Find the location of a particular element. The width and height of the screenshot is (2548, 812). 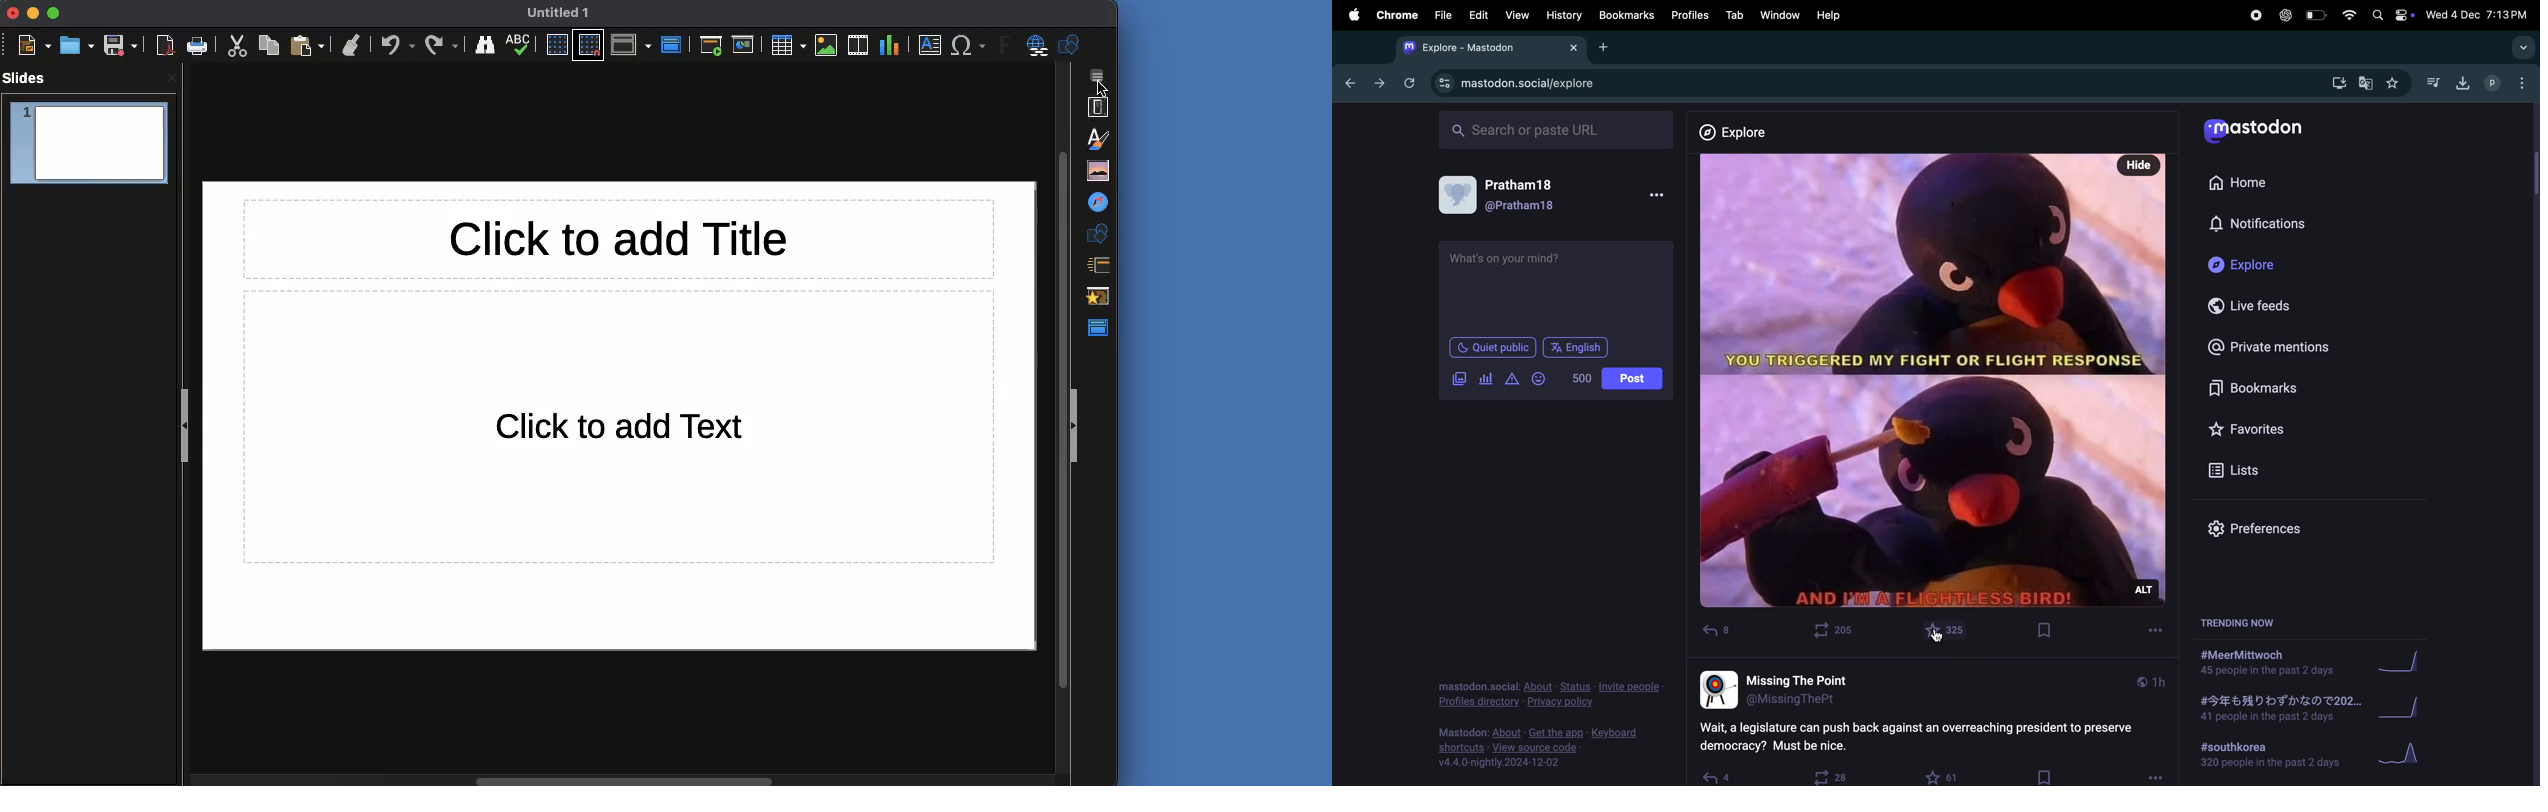

Post is located at coordinates (1931, 380).